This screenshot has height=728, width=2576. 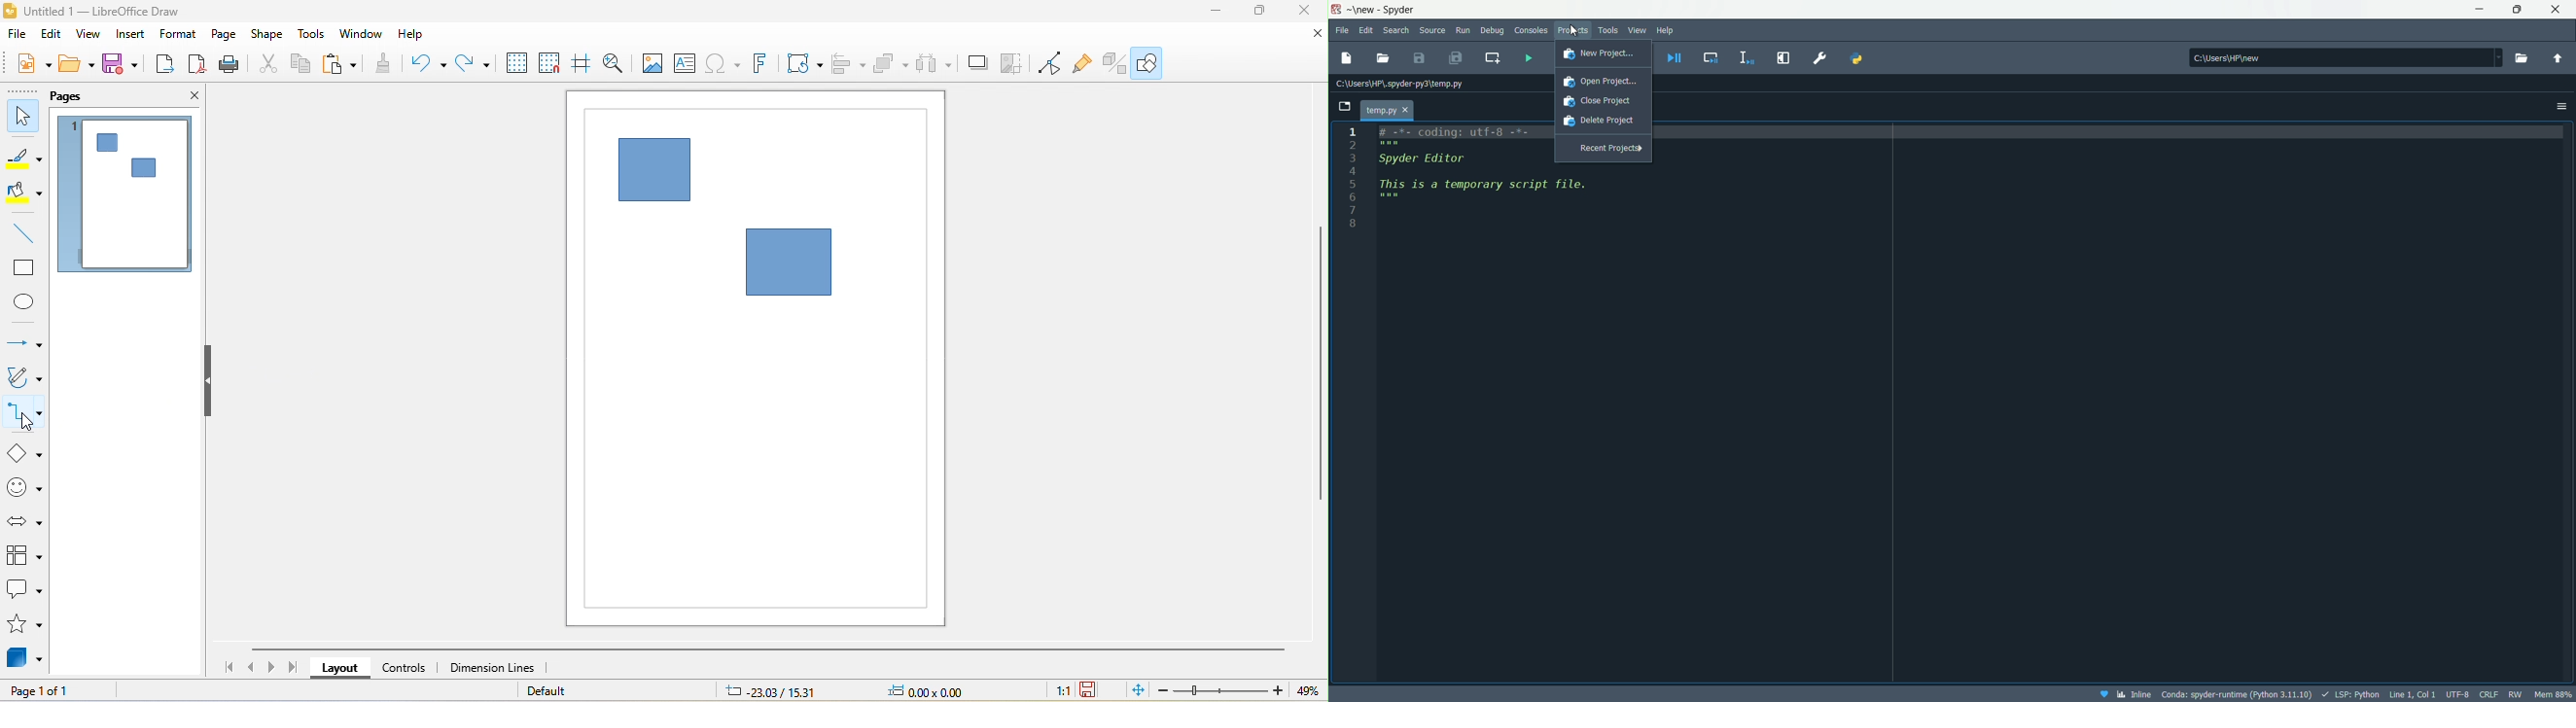 I want to click on new, so click(x=33, y=65).